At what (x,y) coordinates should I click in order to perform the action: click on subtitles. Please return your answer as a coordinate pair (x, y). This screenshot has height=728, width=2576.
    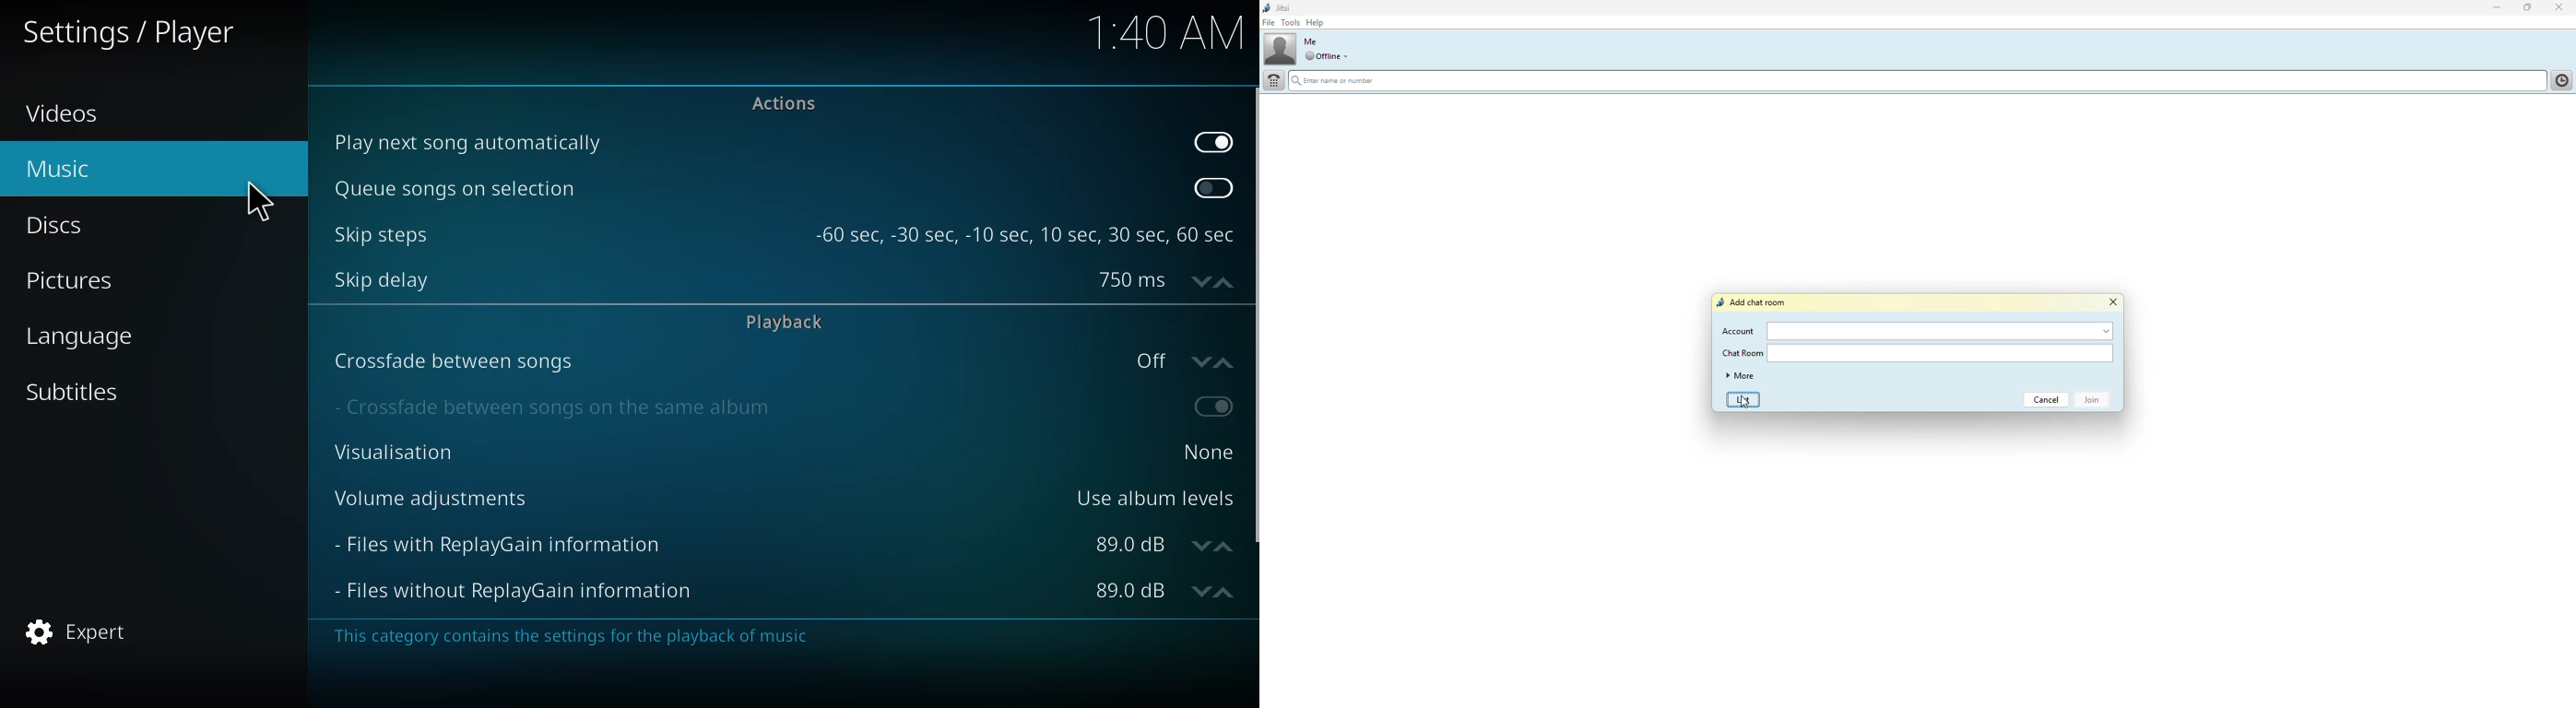
    Looking at the image, I should click on (72, 390).